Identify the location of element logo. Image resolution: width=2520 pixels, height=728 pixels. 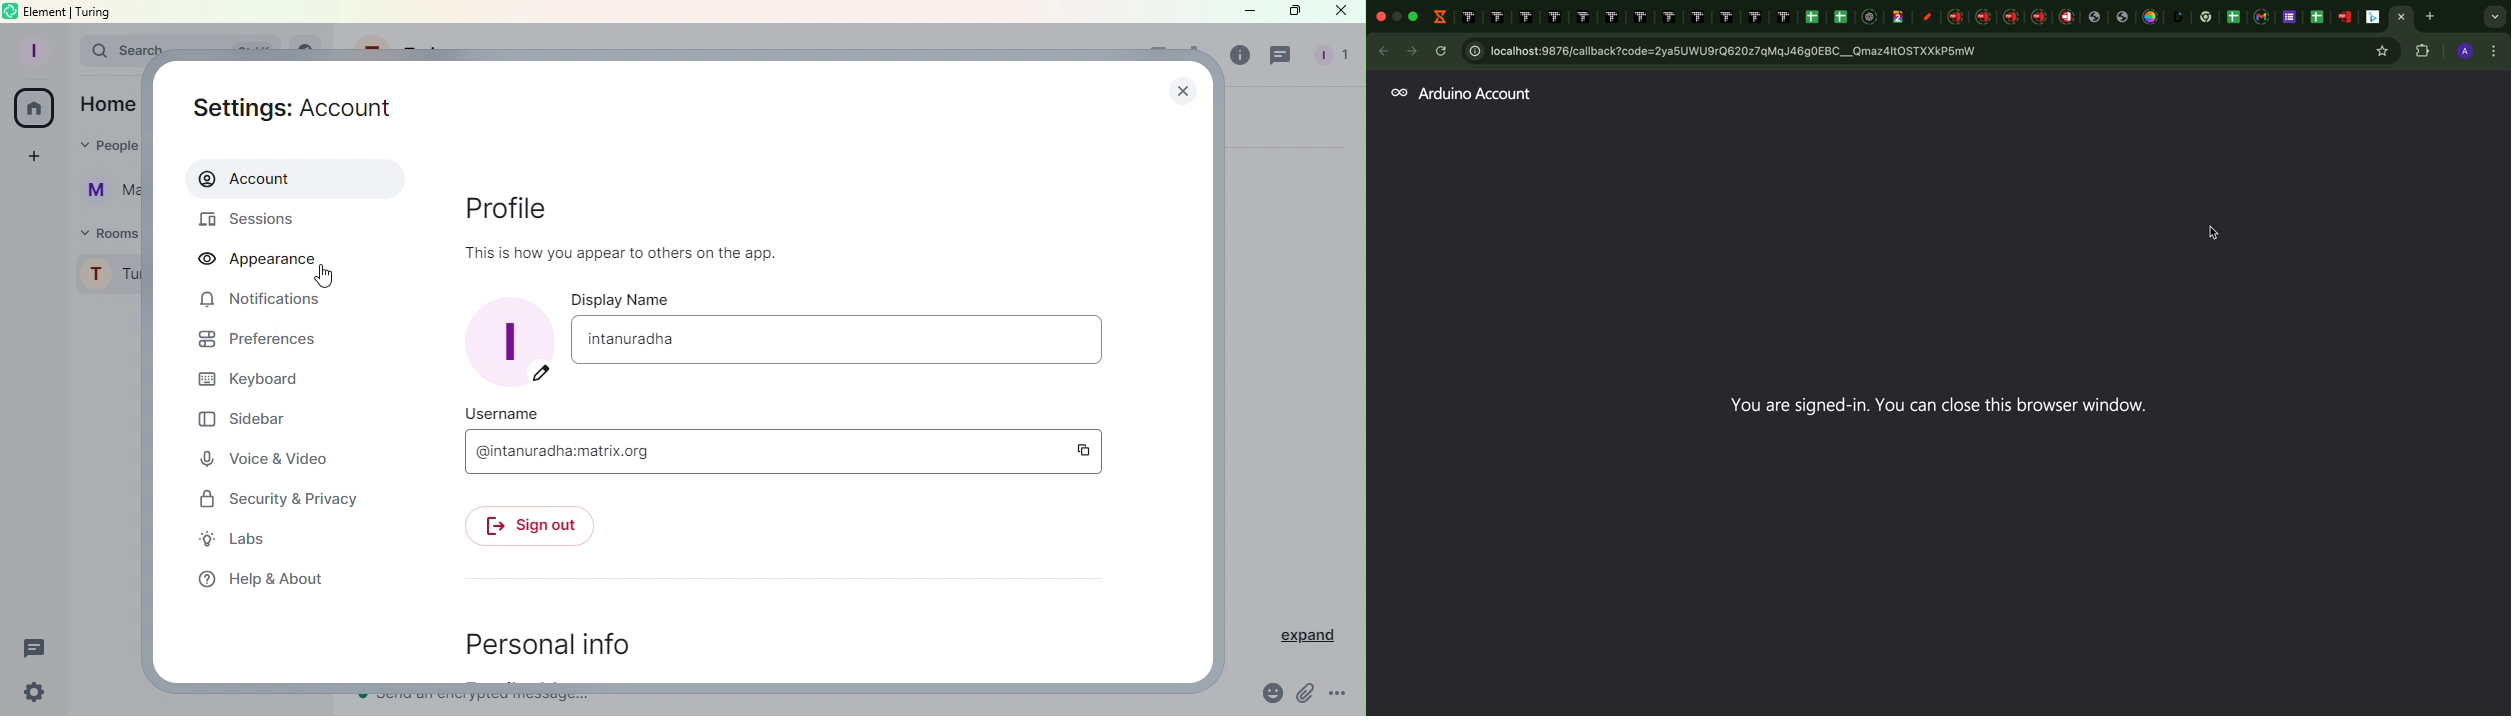
(11, 11).